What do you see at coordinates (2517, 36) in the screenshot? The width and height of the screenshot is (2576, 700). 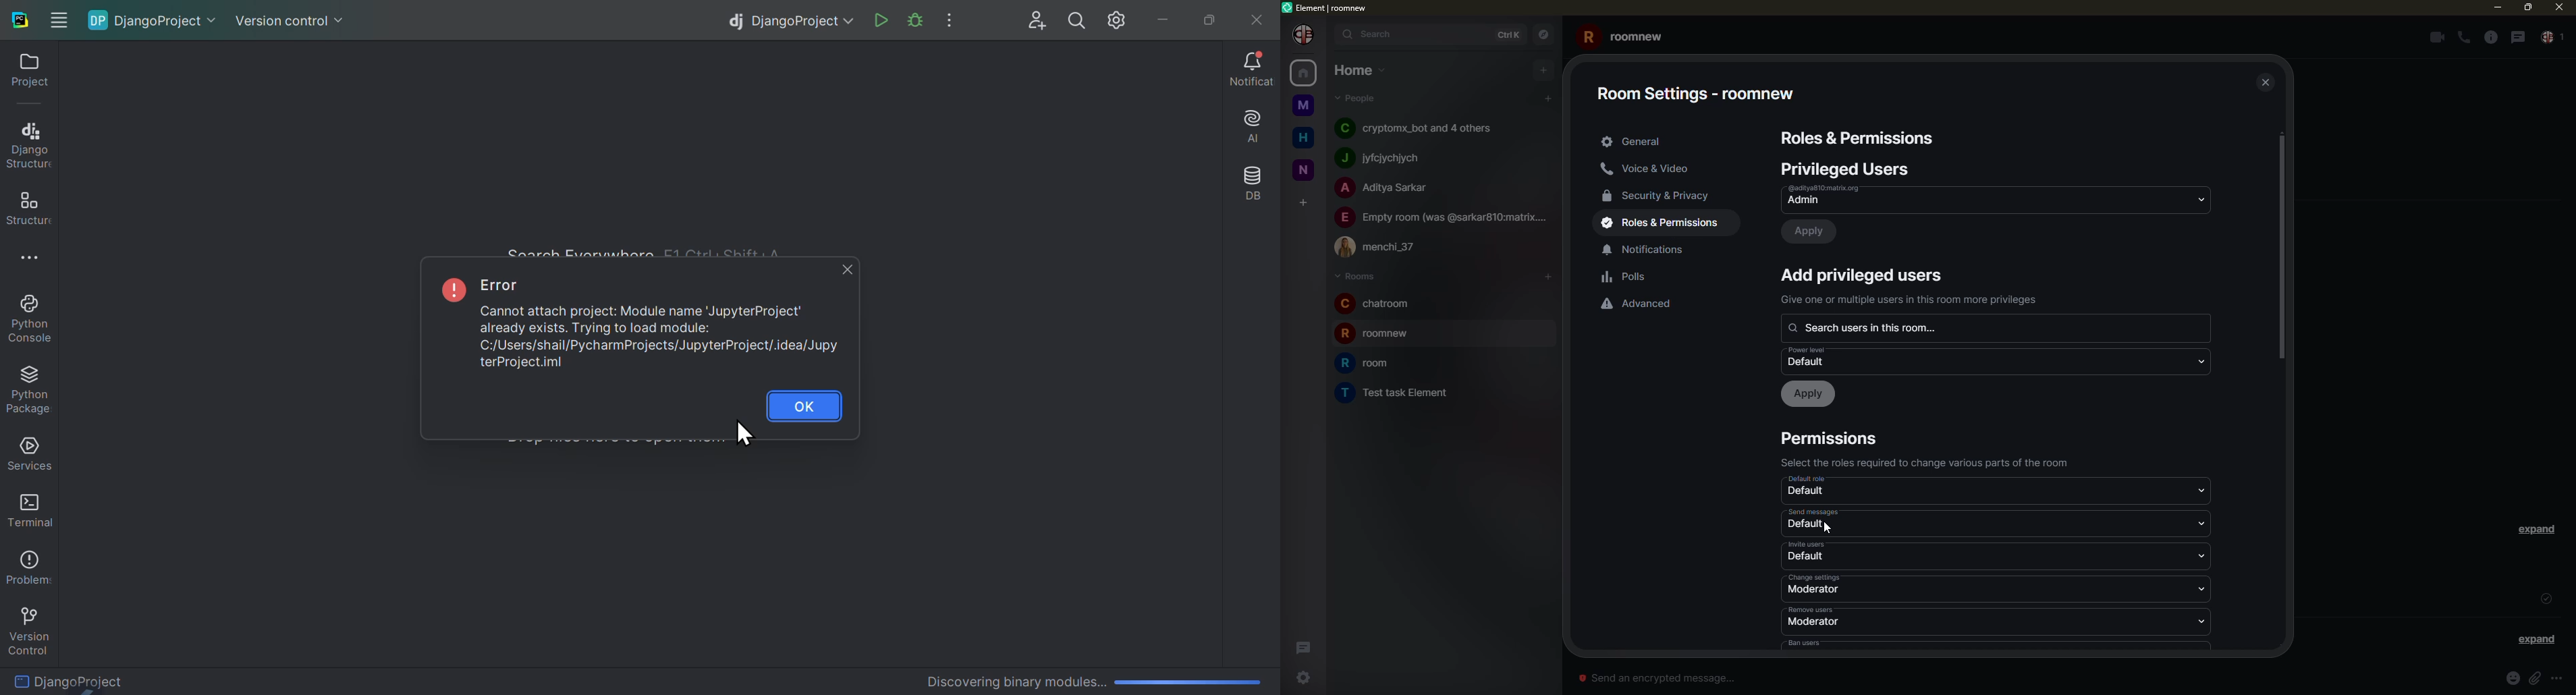 I see `threads` at bounding box center [2517, 36].